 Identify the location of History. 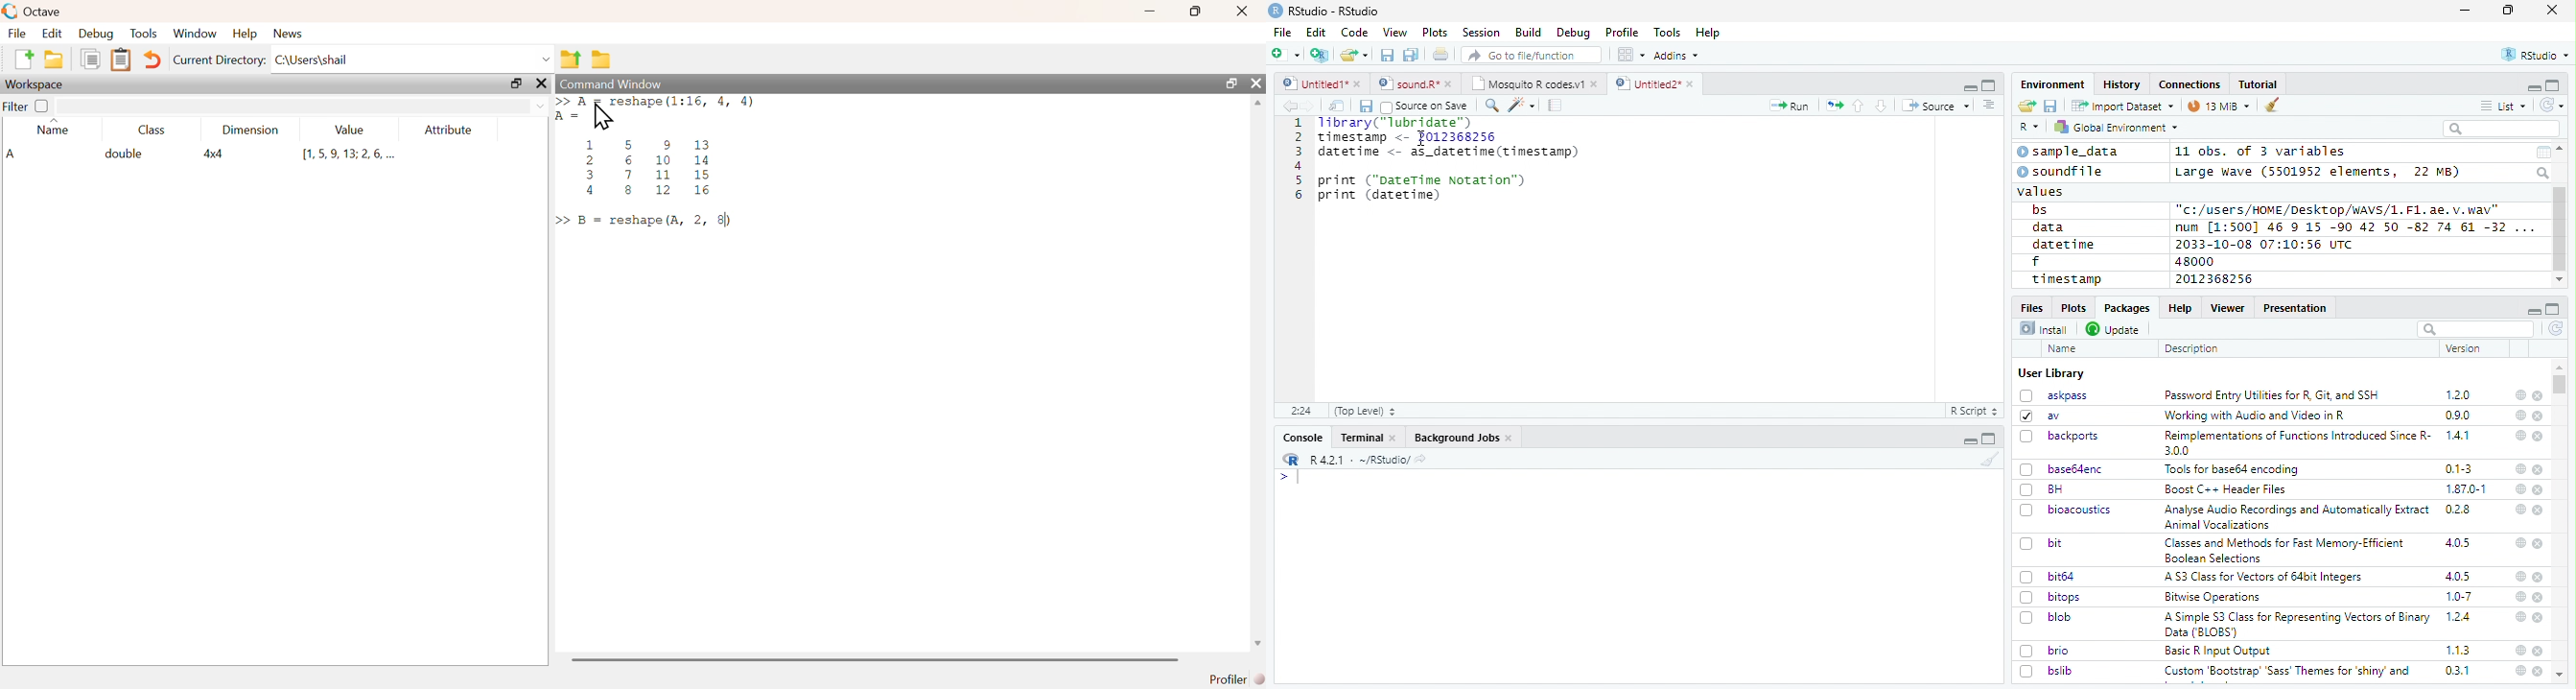
(2122, 84).